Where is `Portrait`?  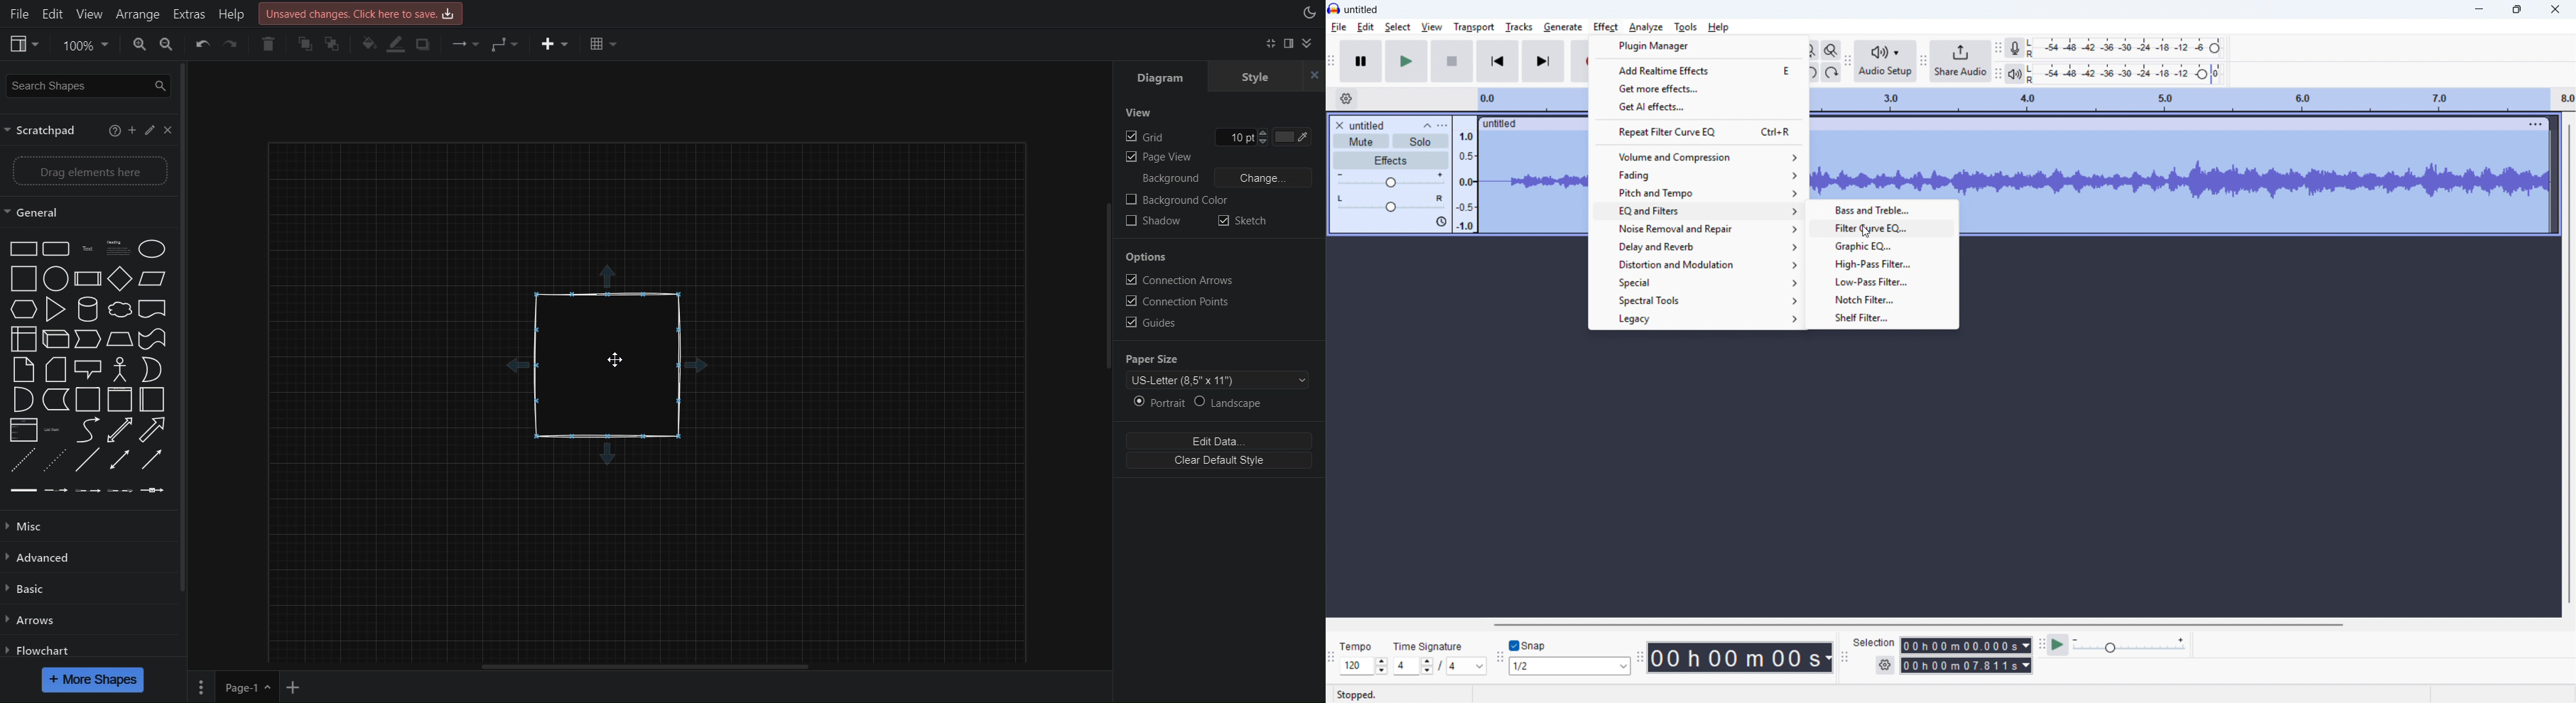 Portrait is located at coordinates (1159, 402).